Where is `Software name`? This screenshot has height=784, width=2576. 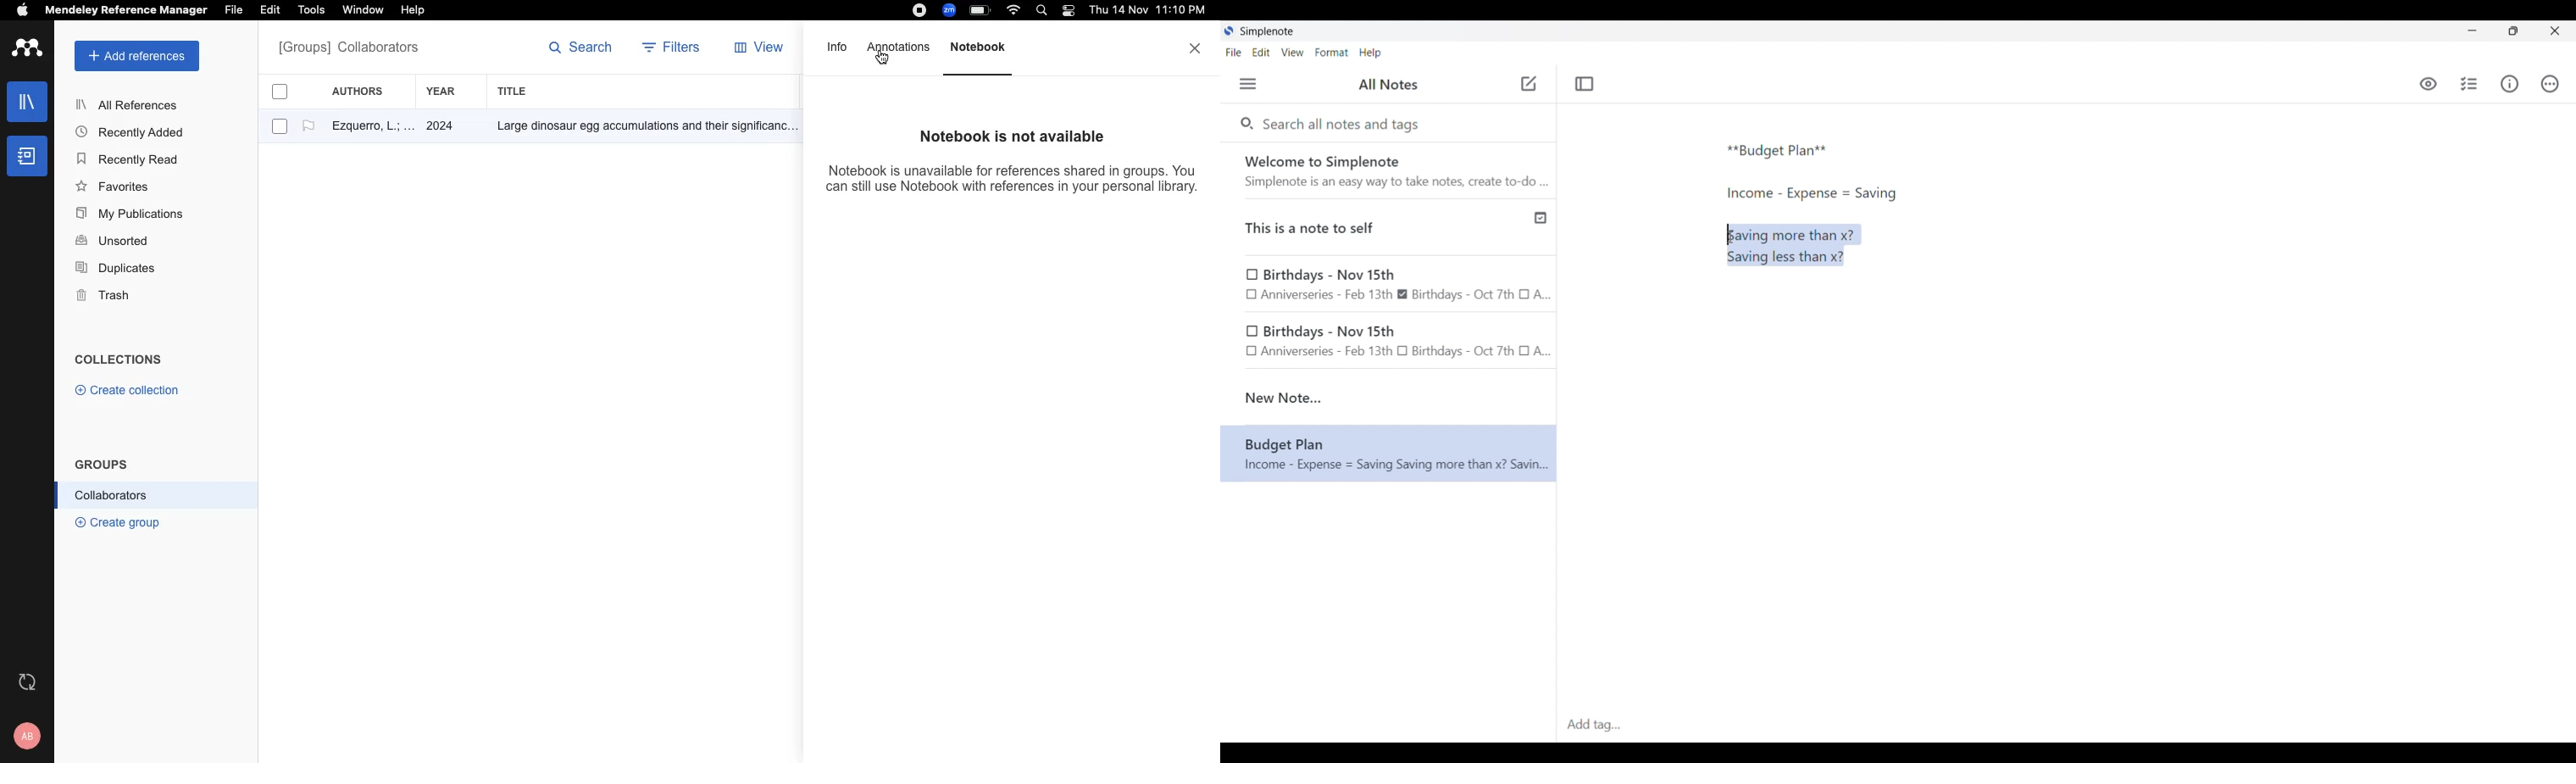
Software name is located at coordinates (1268, 32).